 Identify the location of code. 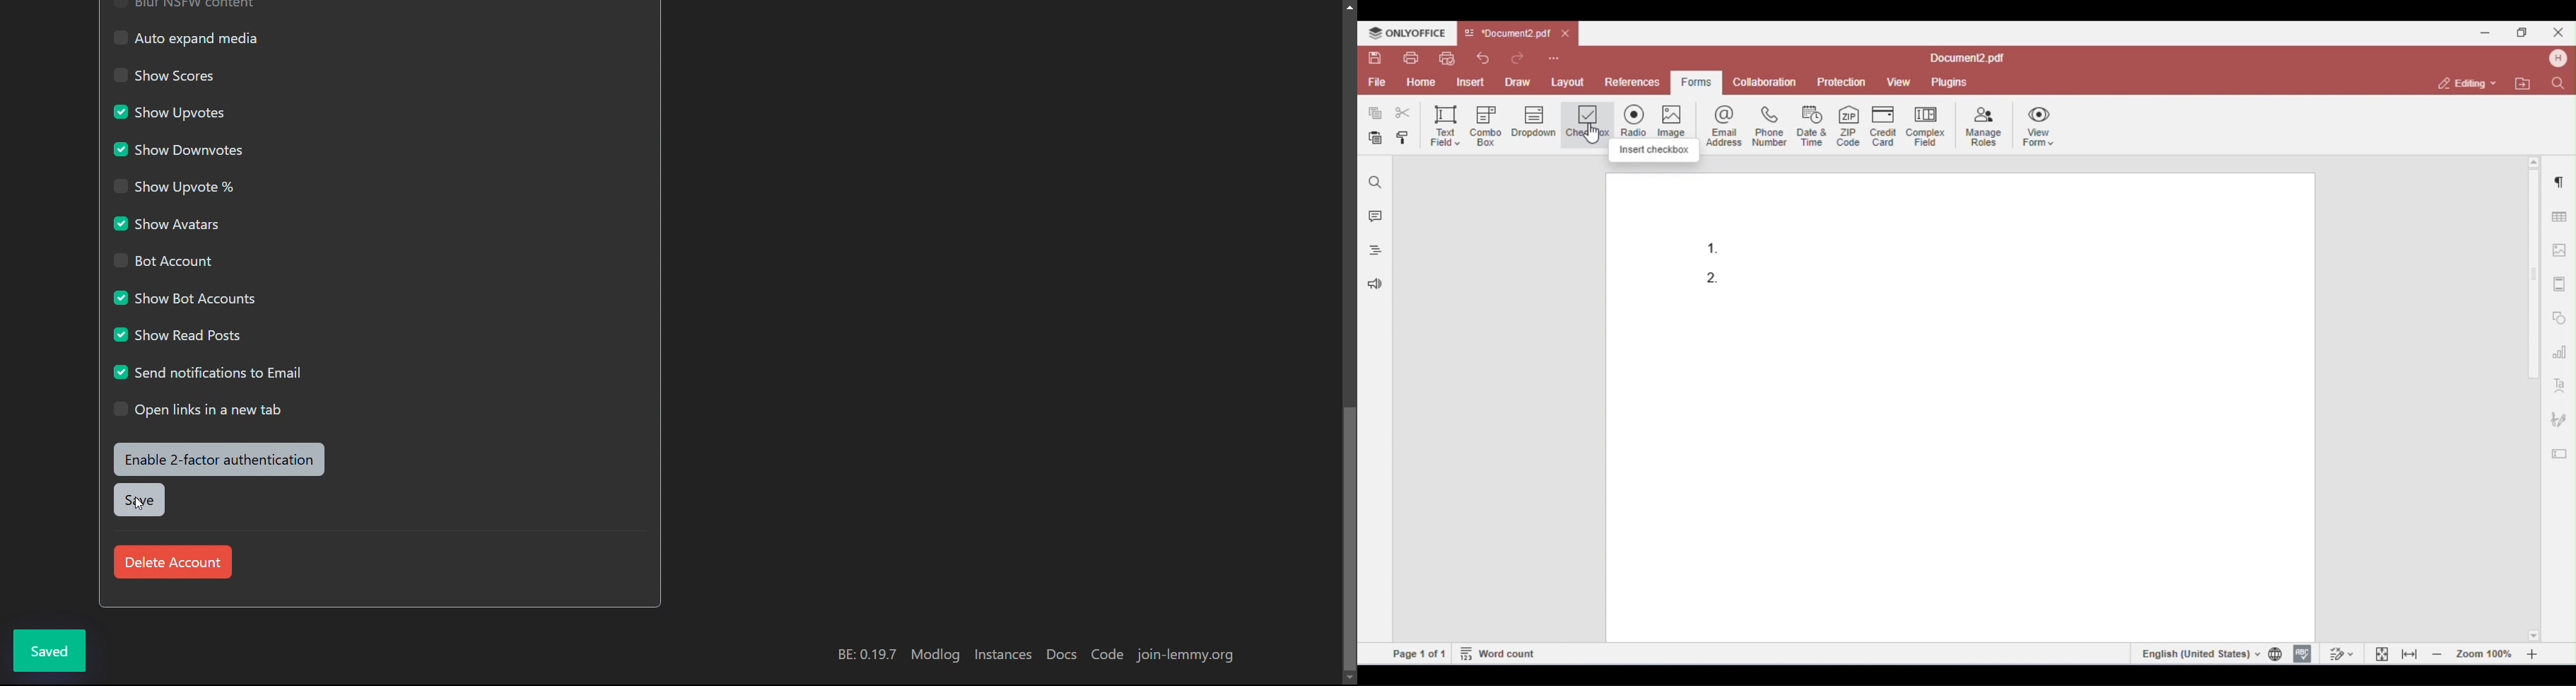
(1107, 655).